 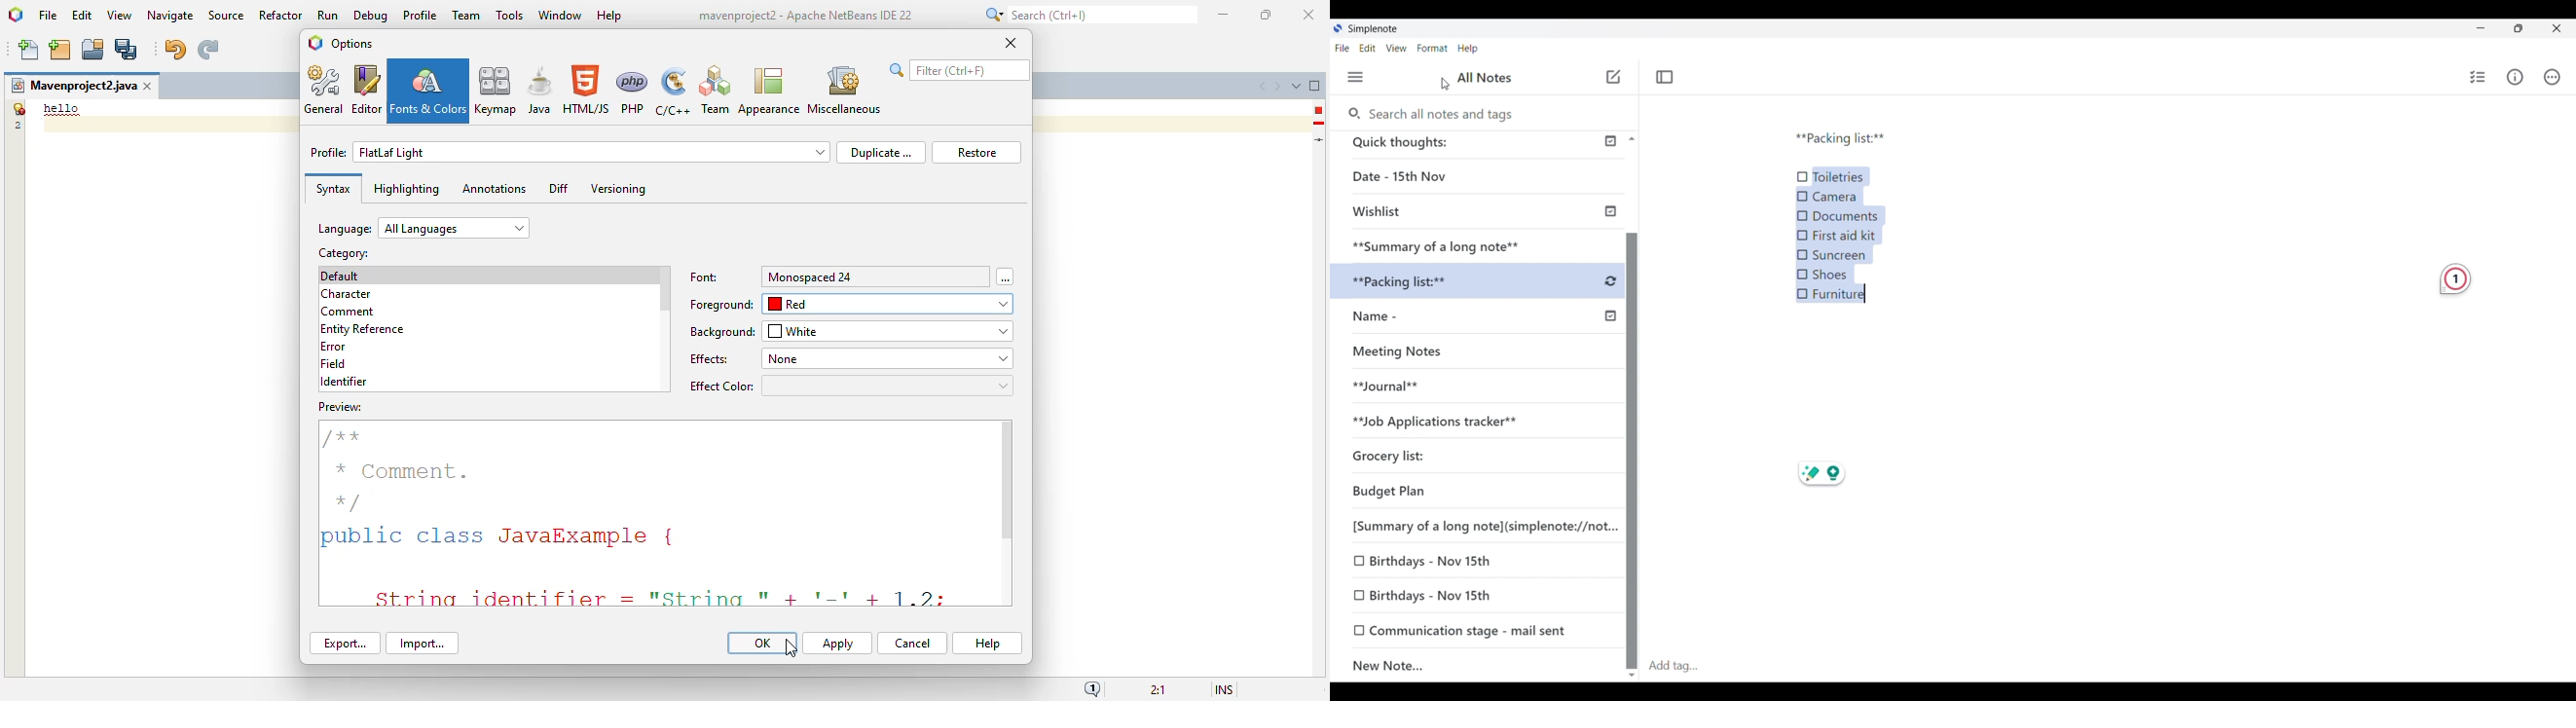 I want to click on Add new note, so click(x=1613, y=77).